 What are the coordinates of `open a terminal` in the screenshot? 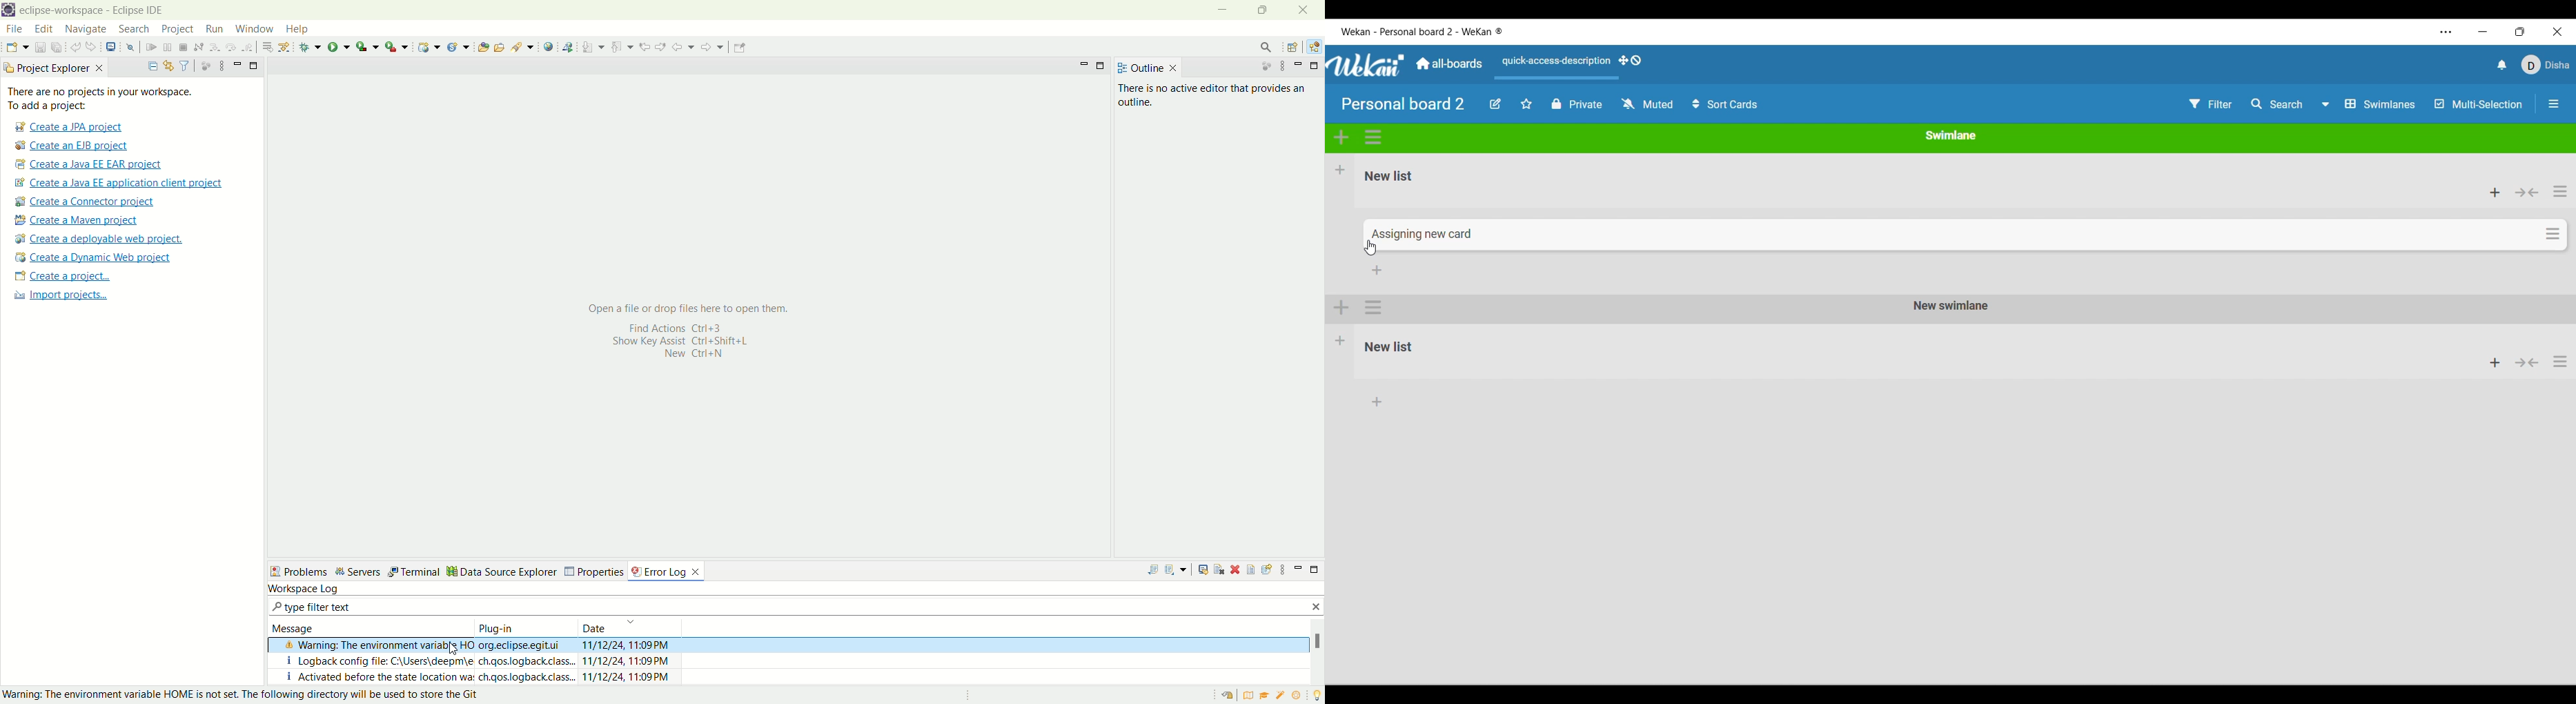 It's located at (110, 47).